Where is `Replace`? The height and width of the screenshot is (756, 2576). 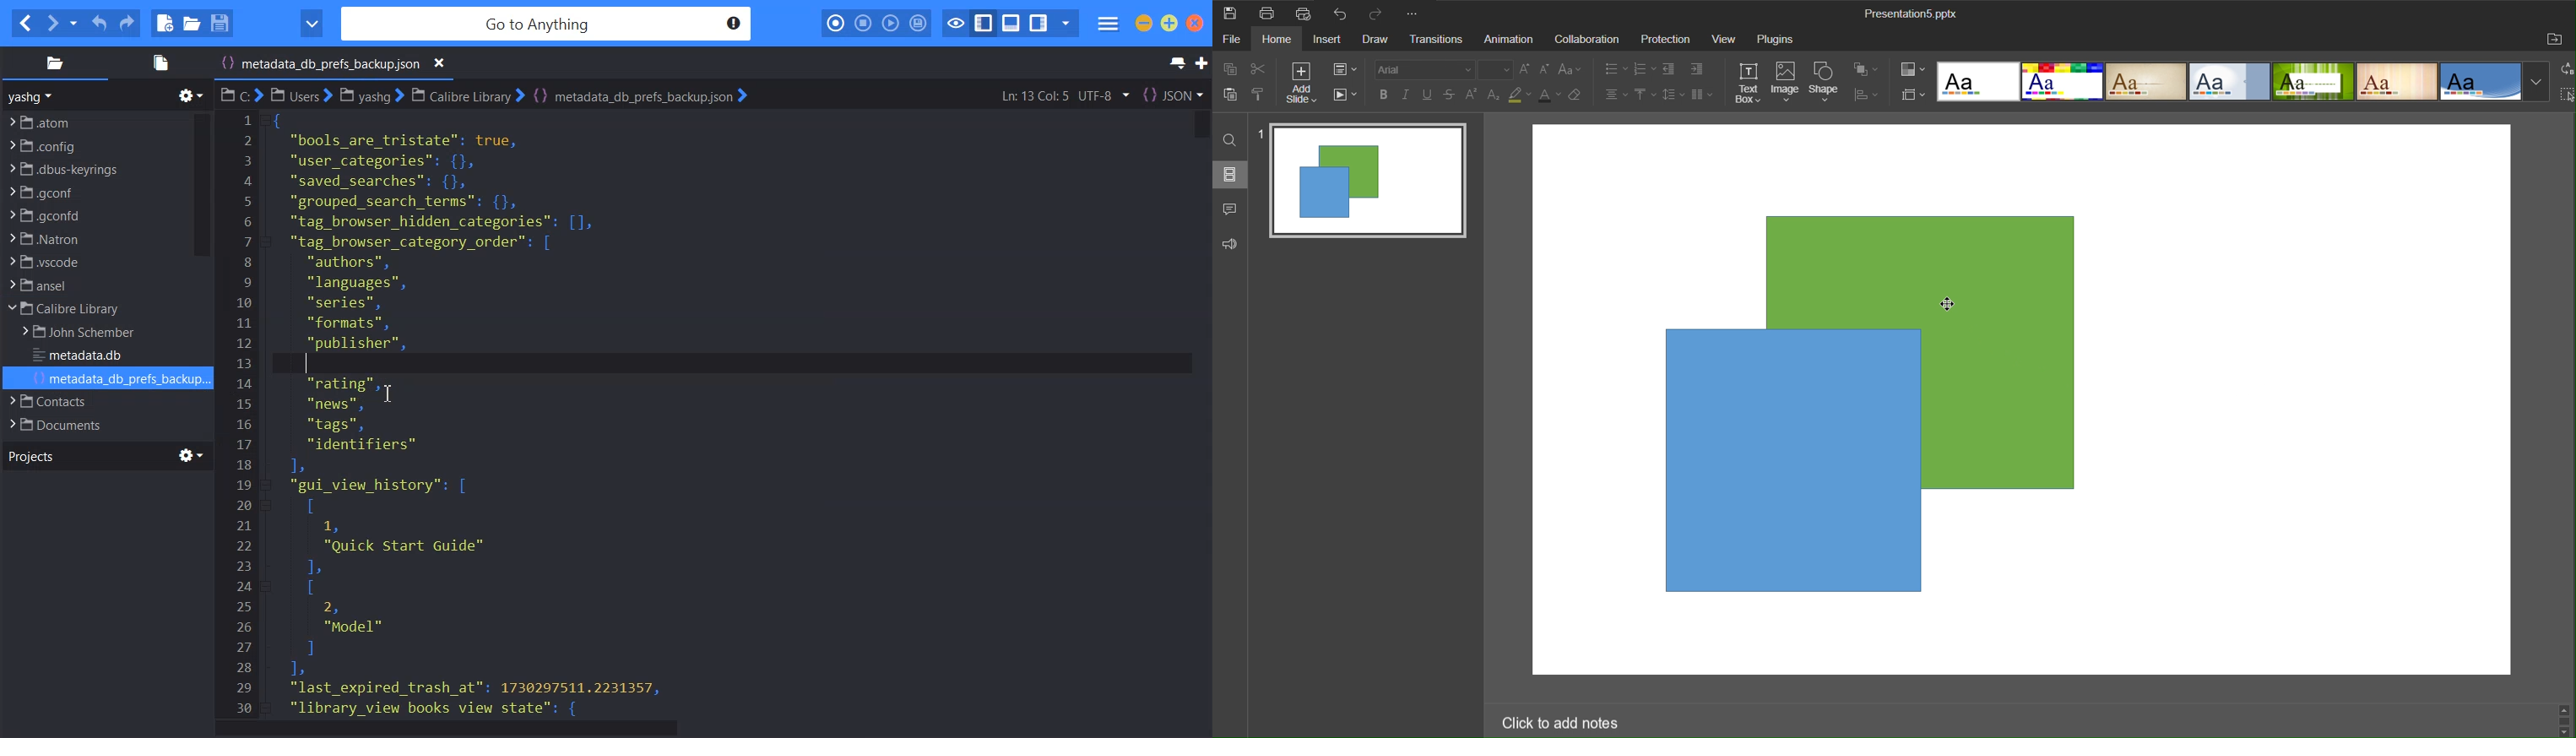
Replace is located at coordinates (2567, 69).